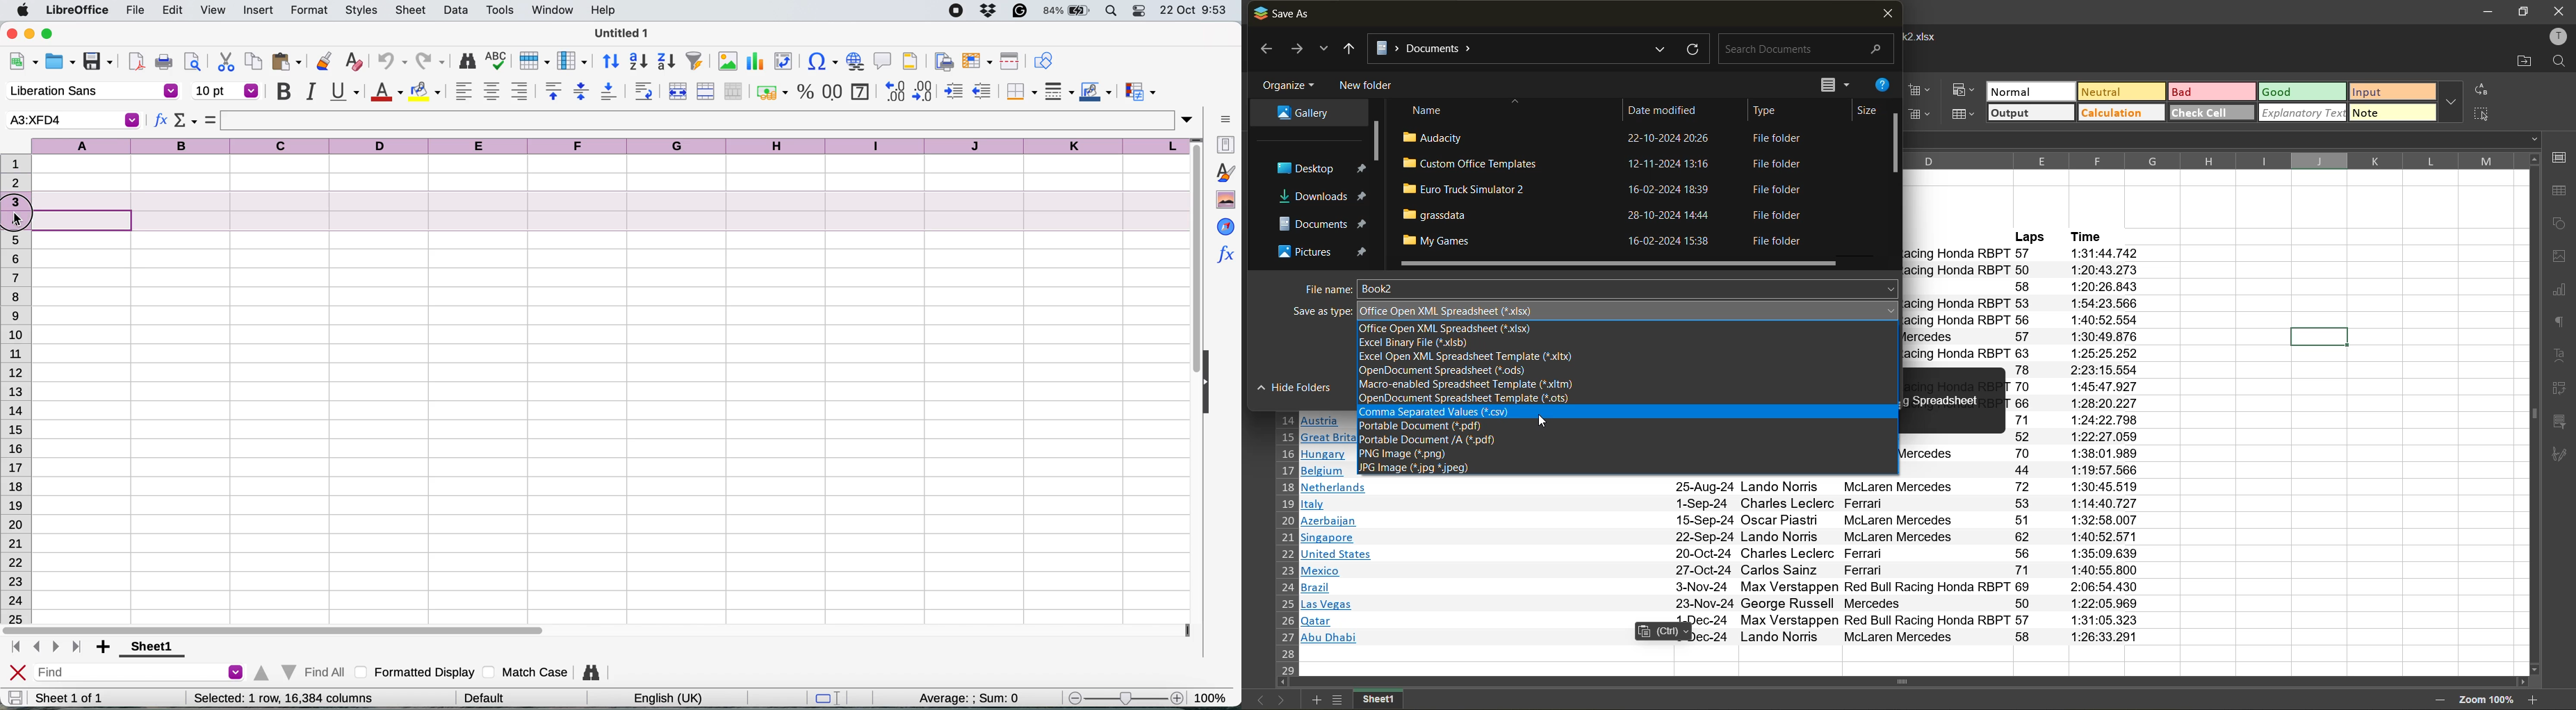  I want to click on column, so click(572, 60).